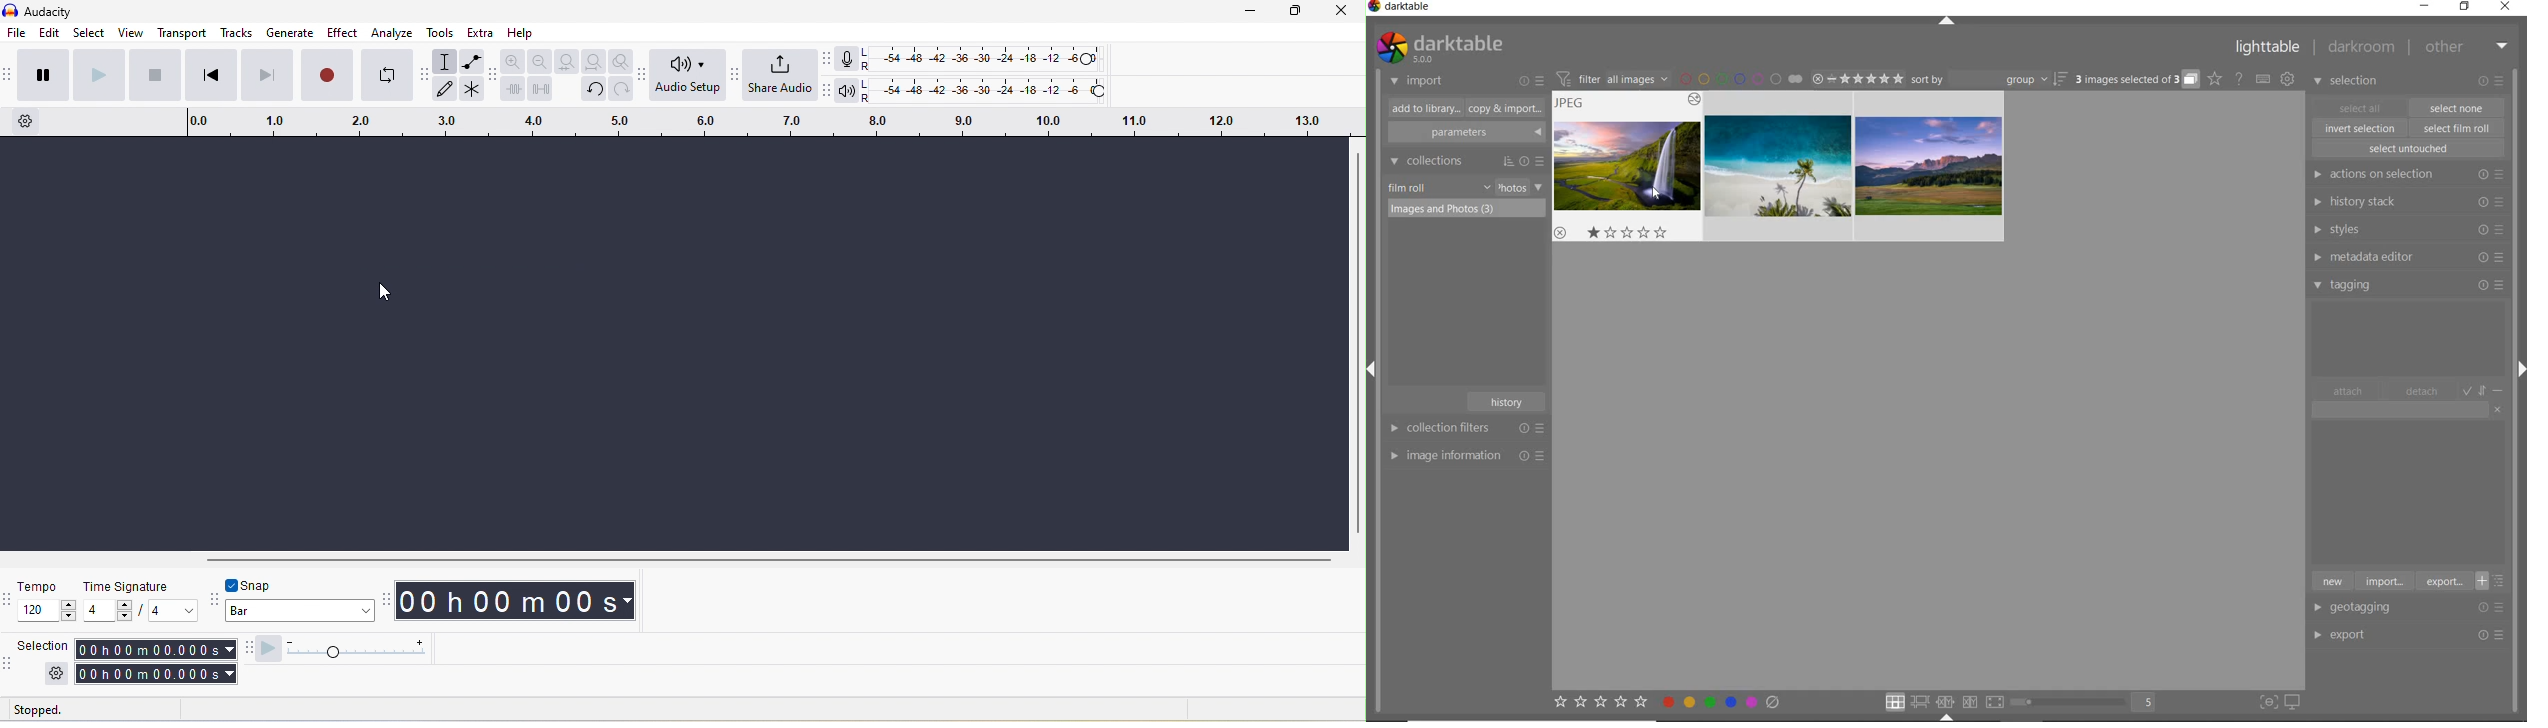 Image resolution: width=2548 pixels, height=728 pixels. Describe the element at coordinates (567, 61) in the screenshot. I see `fit selection to width` at that location.